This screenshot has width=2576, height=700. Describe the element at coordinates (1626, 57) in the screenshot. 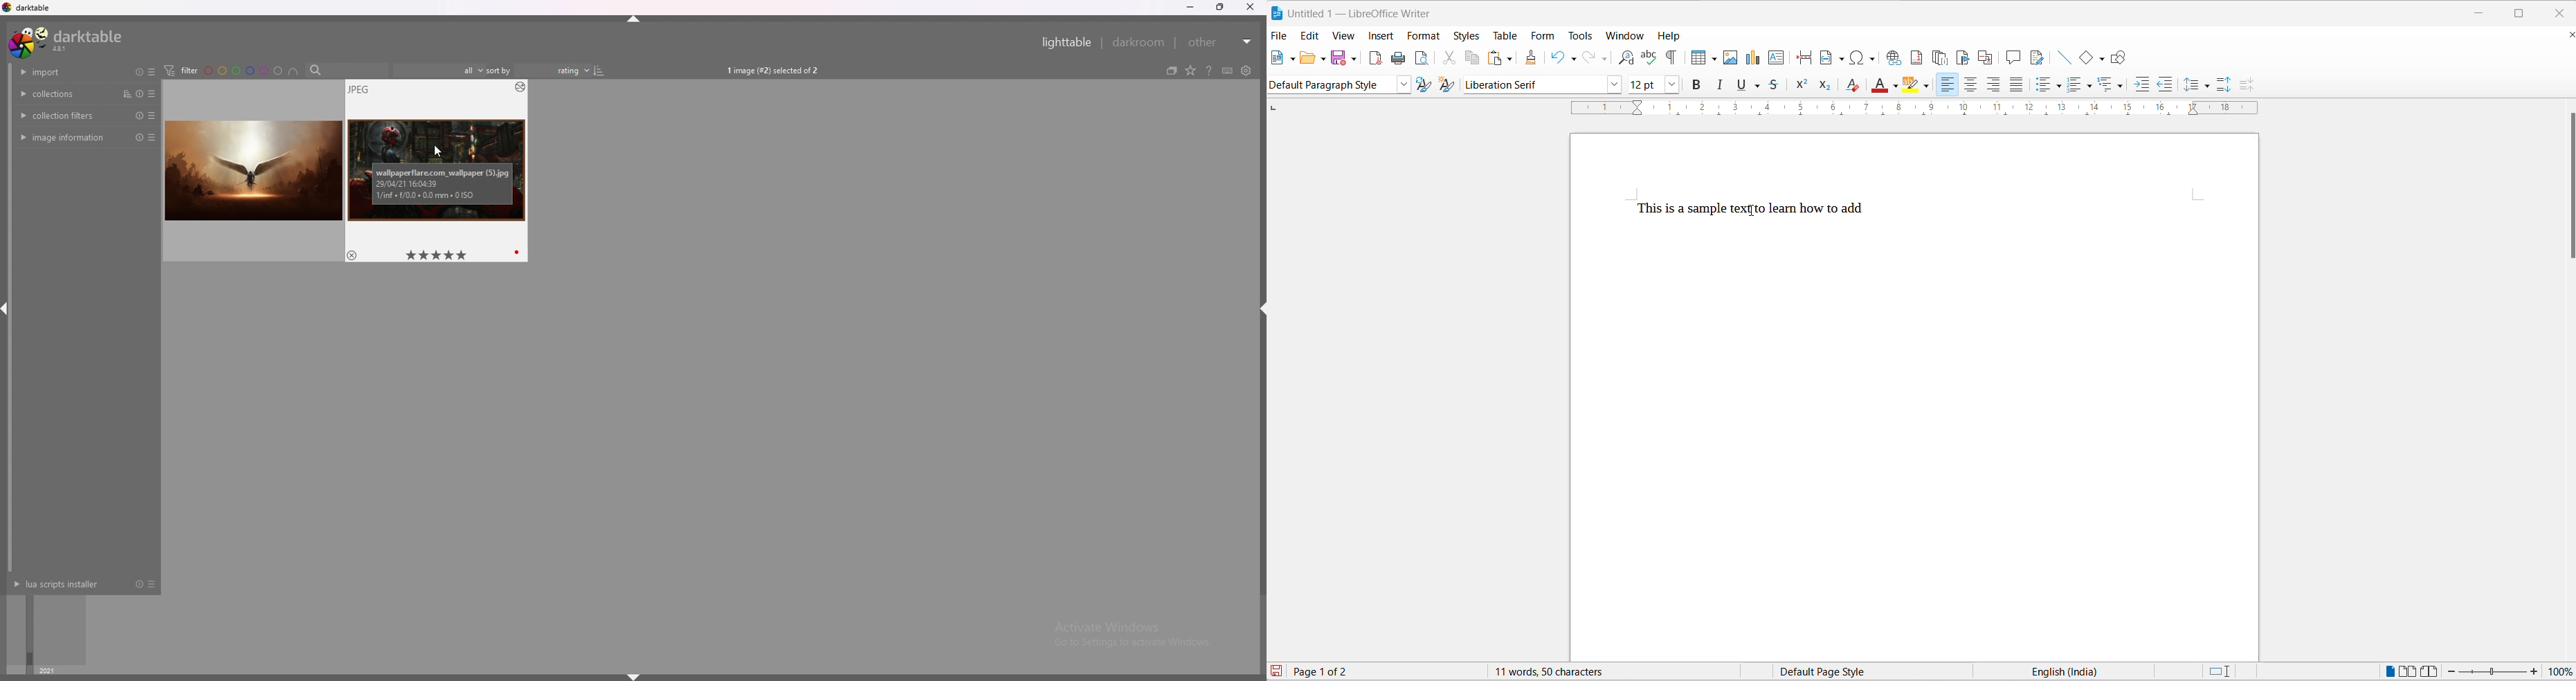

I see `find and replace` at that location.